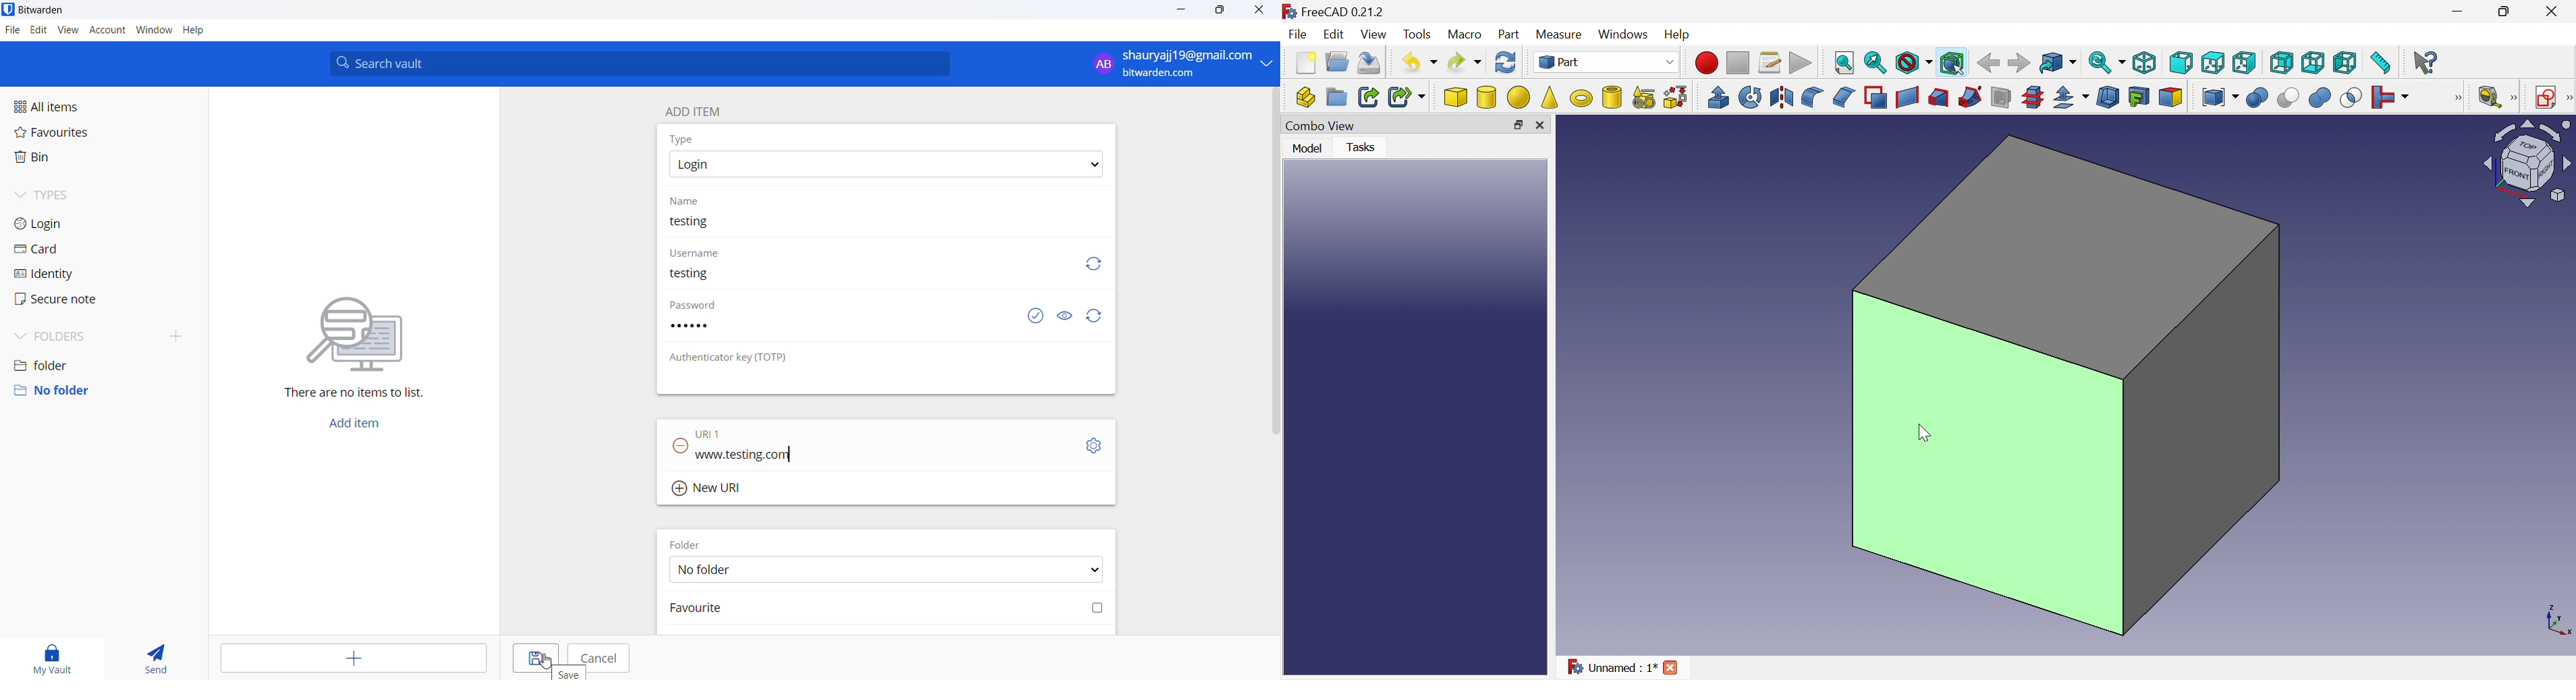  I want to click on Redo, so click(1466, 62).